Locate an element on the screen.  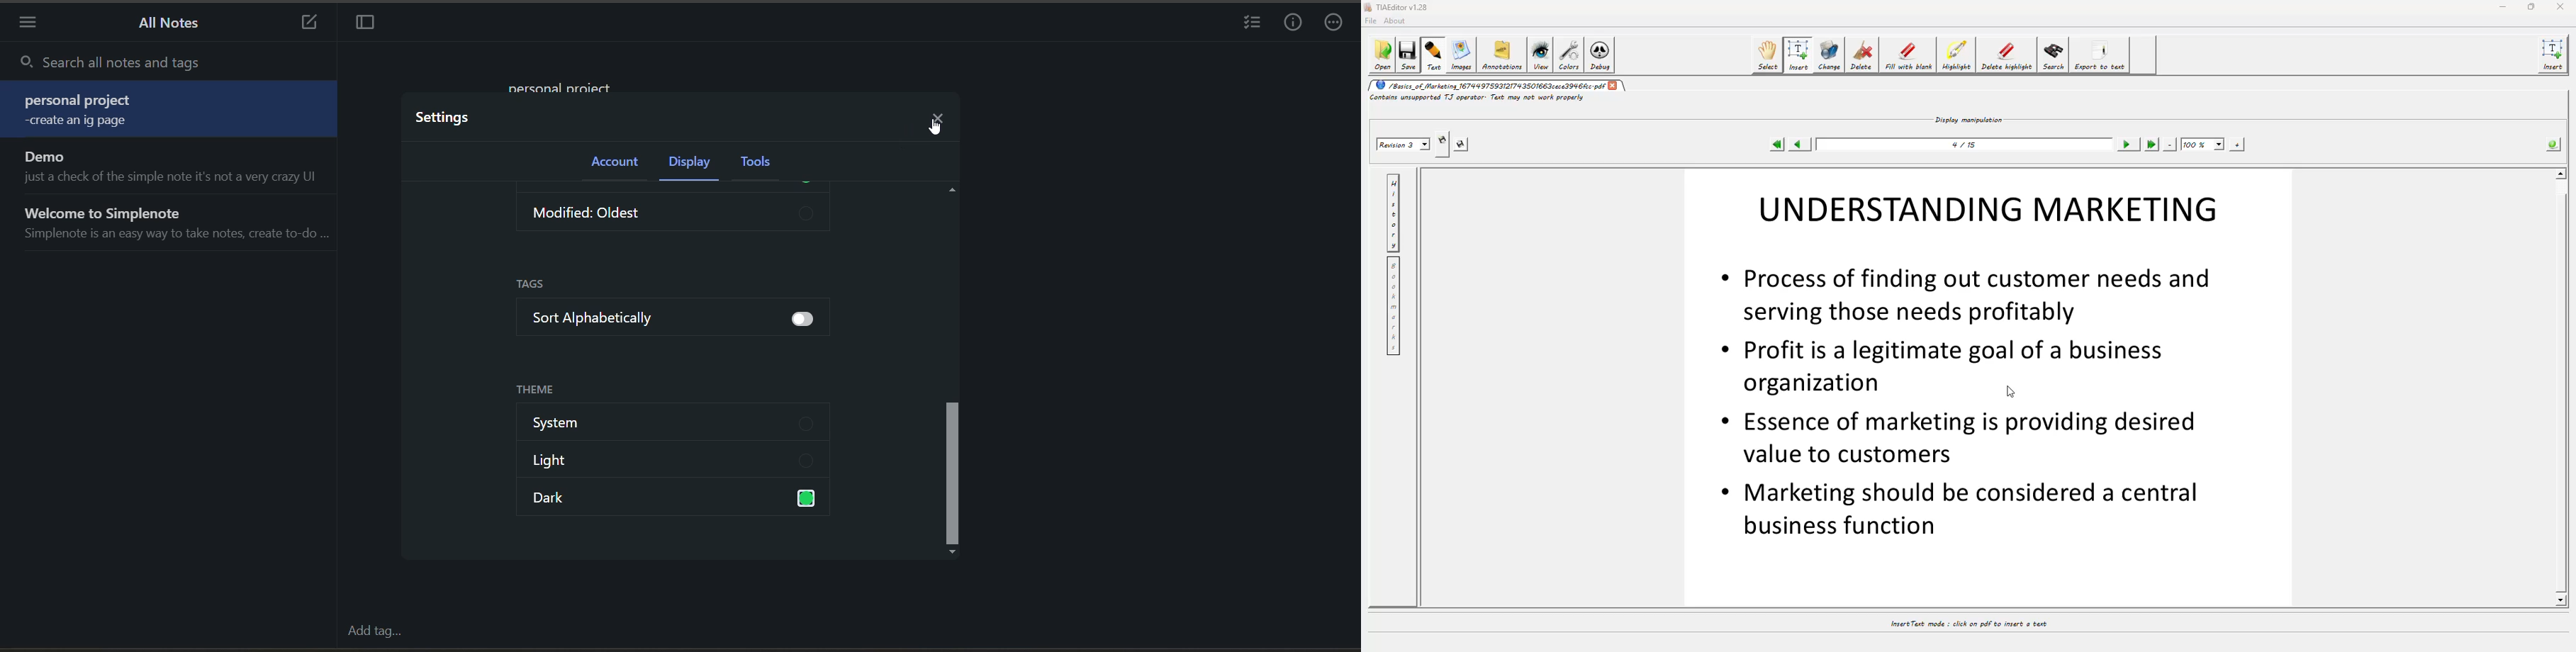
insert checklist is located at coordinates (1250, 24).